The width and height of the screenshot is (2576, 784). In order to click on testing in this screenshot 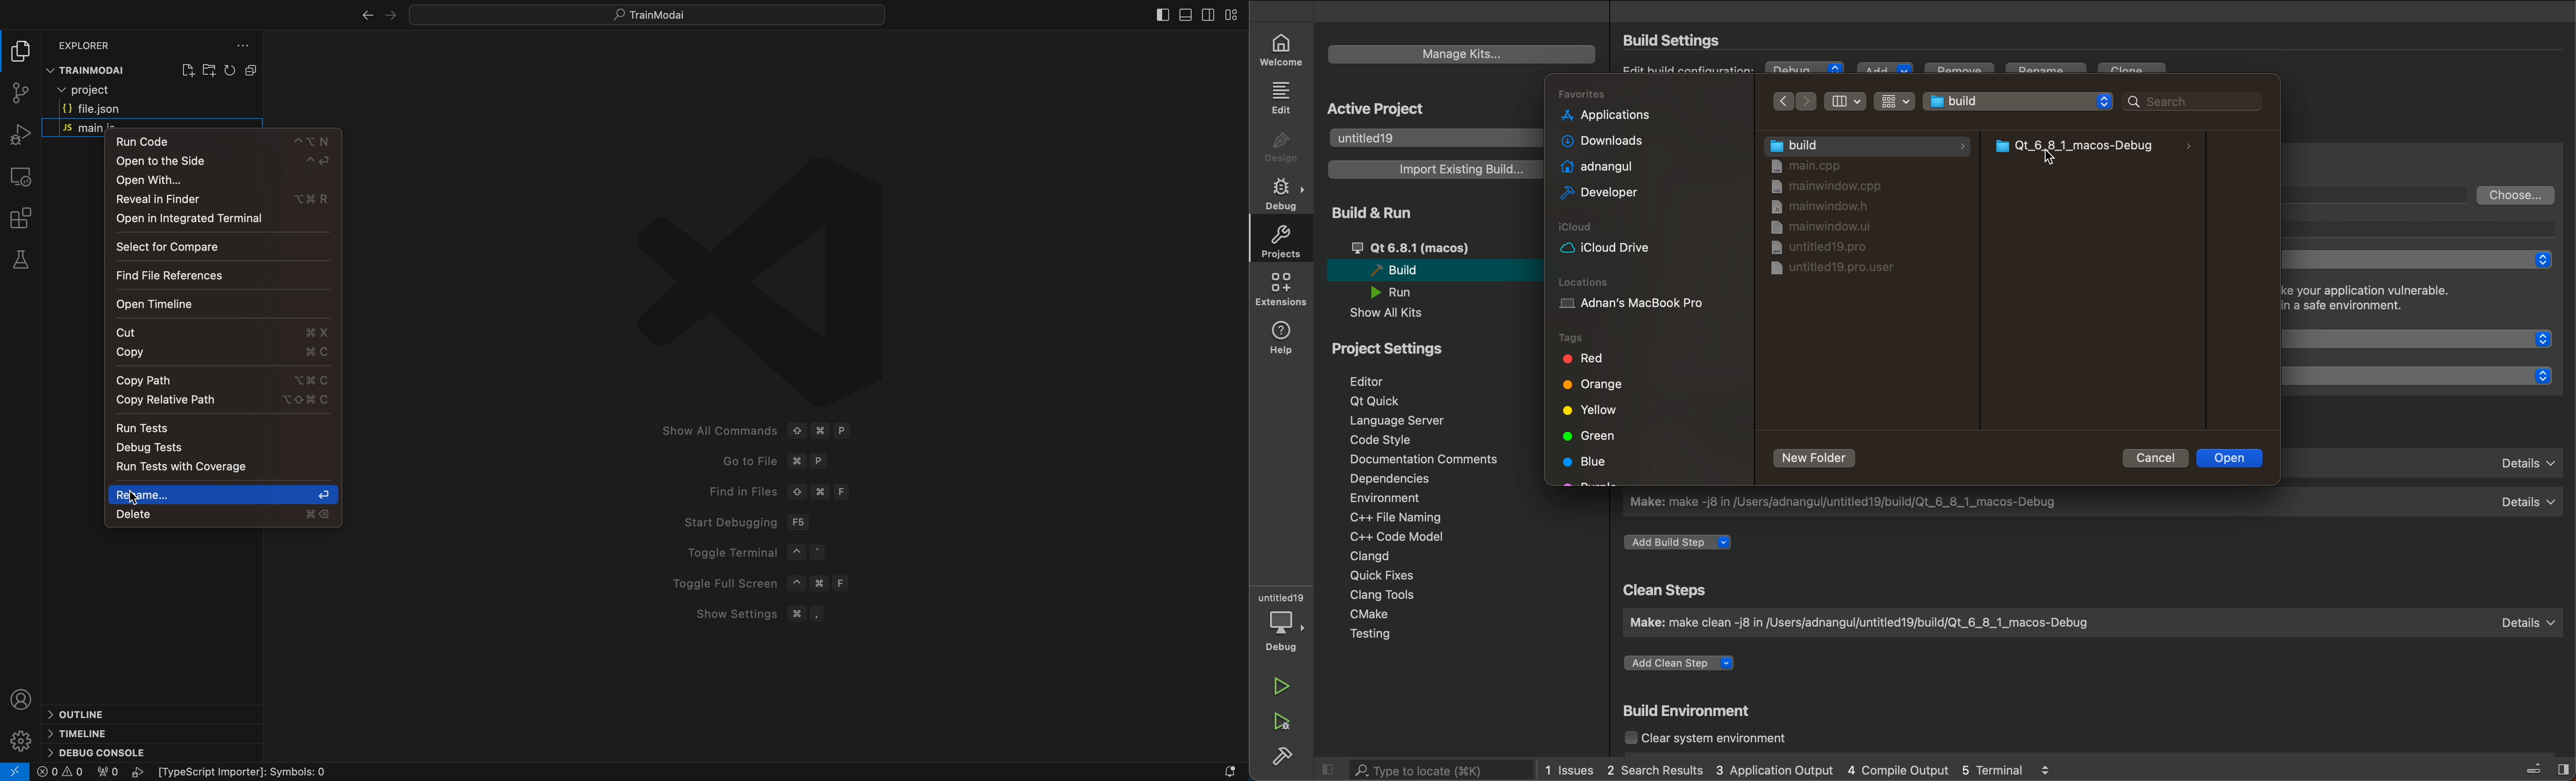, I will do `click(1383, 635)`.